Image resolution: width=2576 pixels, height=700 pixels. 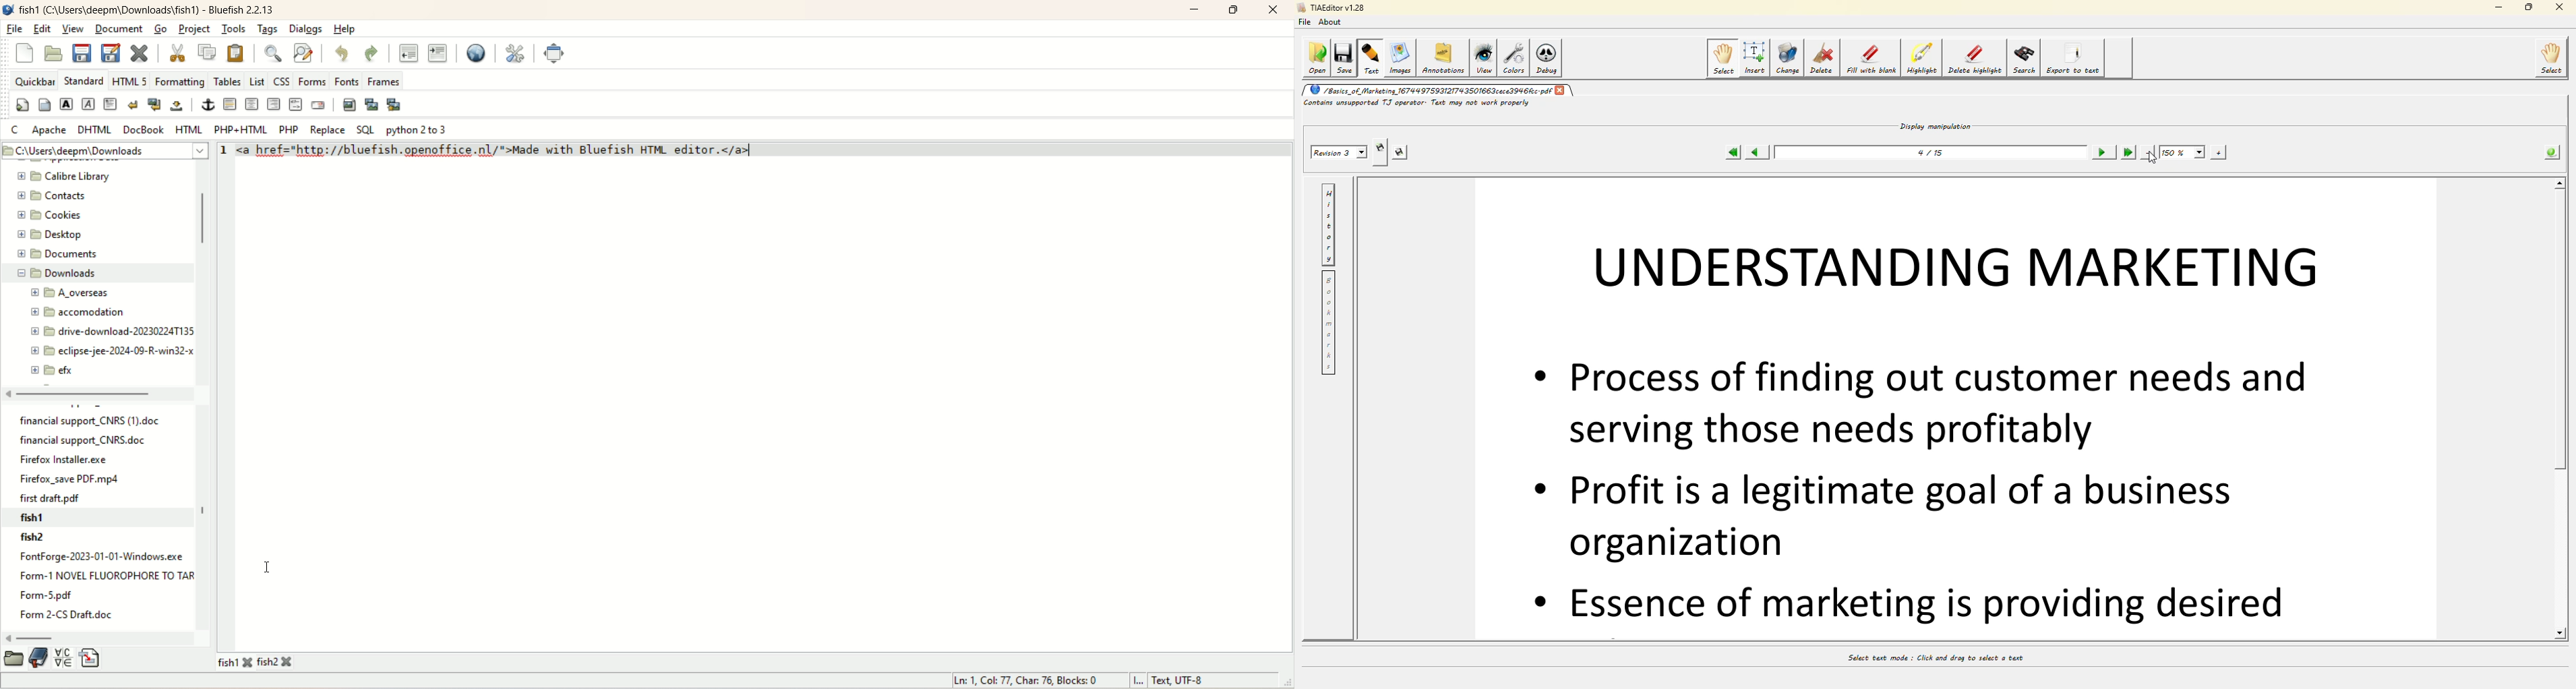 I want to click on fish1, so click(x=99, y=518).